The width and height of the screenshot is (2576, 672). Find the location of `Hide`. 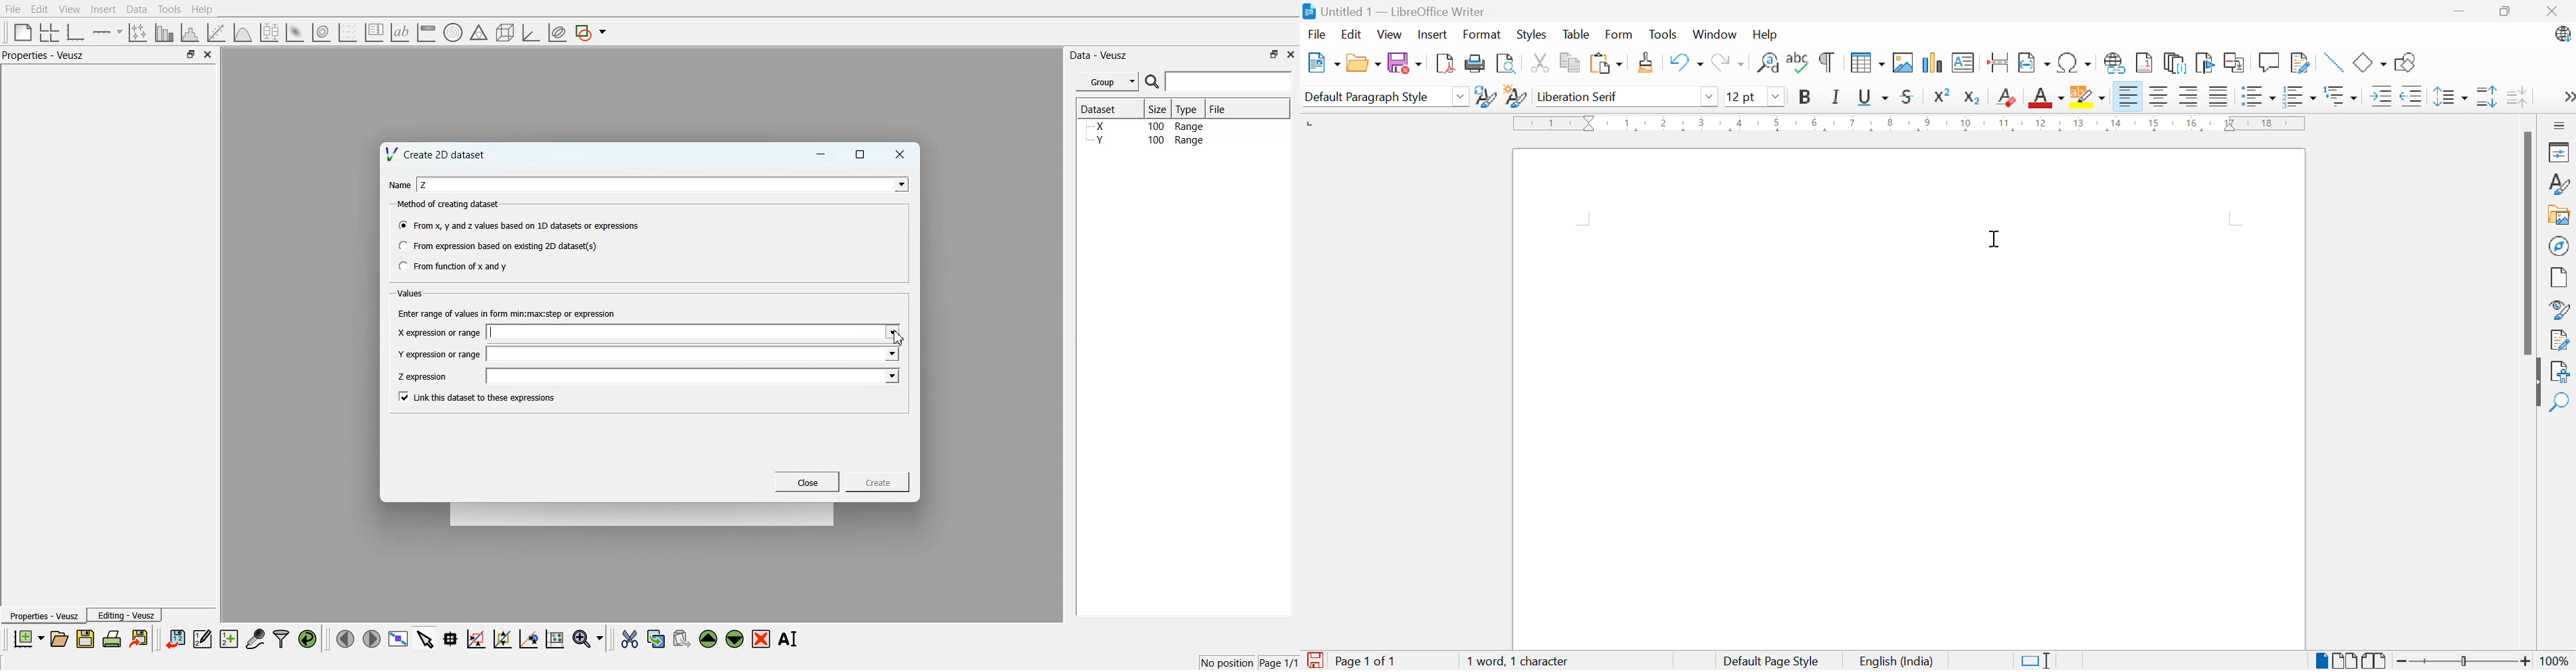

Hide is located at coordinates (2537, 388).